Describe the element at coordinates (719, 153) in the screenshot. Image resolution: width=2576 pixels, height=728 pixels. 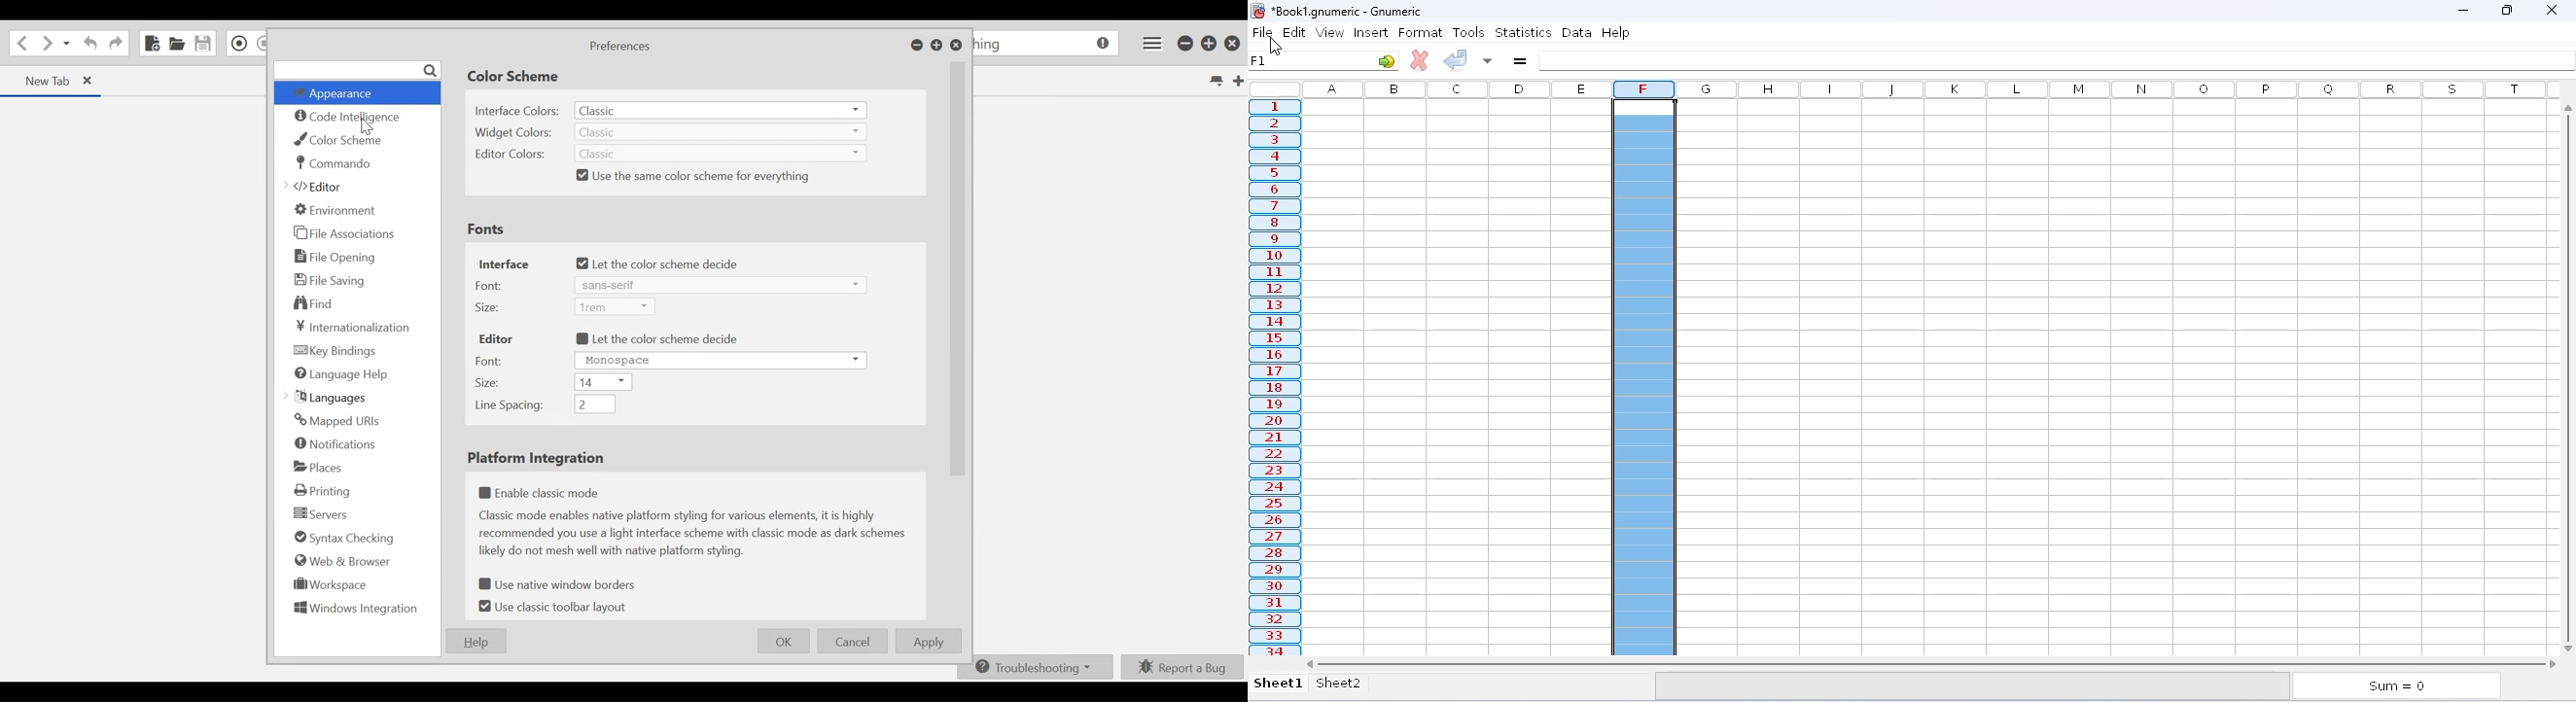
I see `classic` at that location.